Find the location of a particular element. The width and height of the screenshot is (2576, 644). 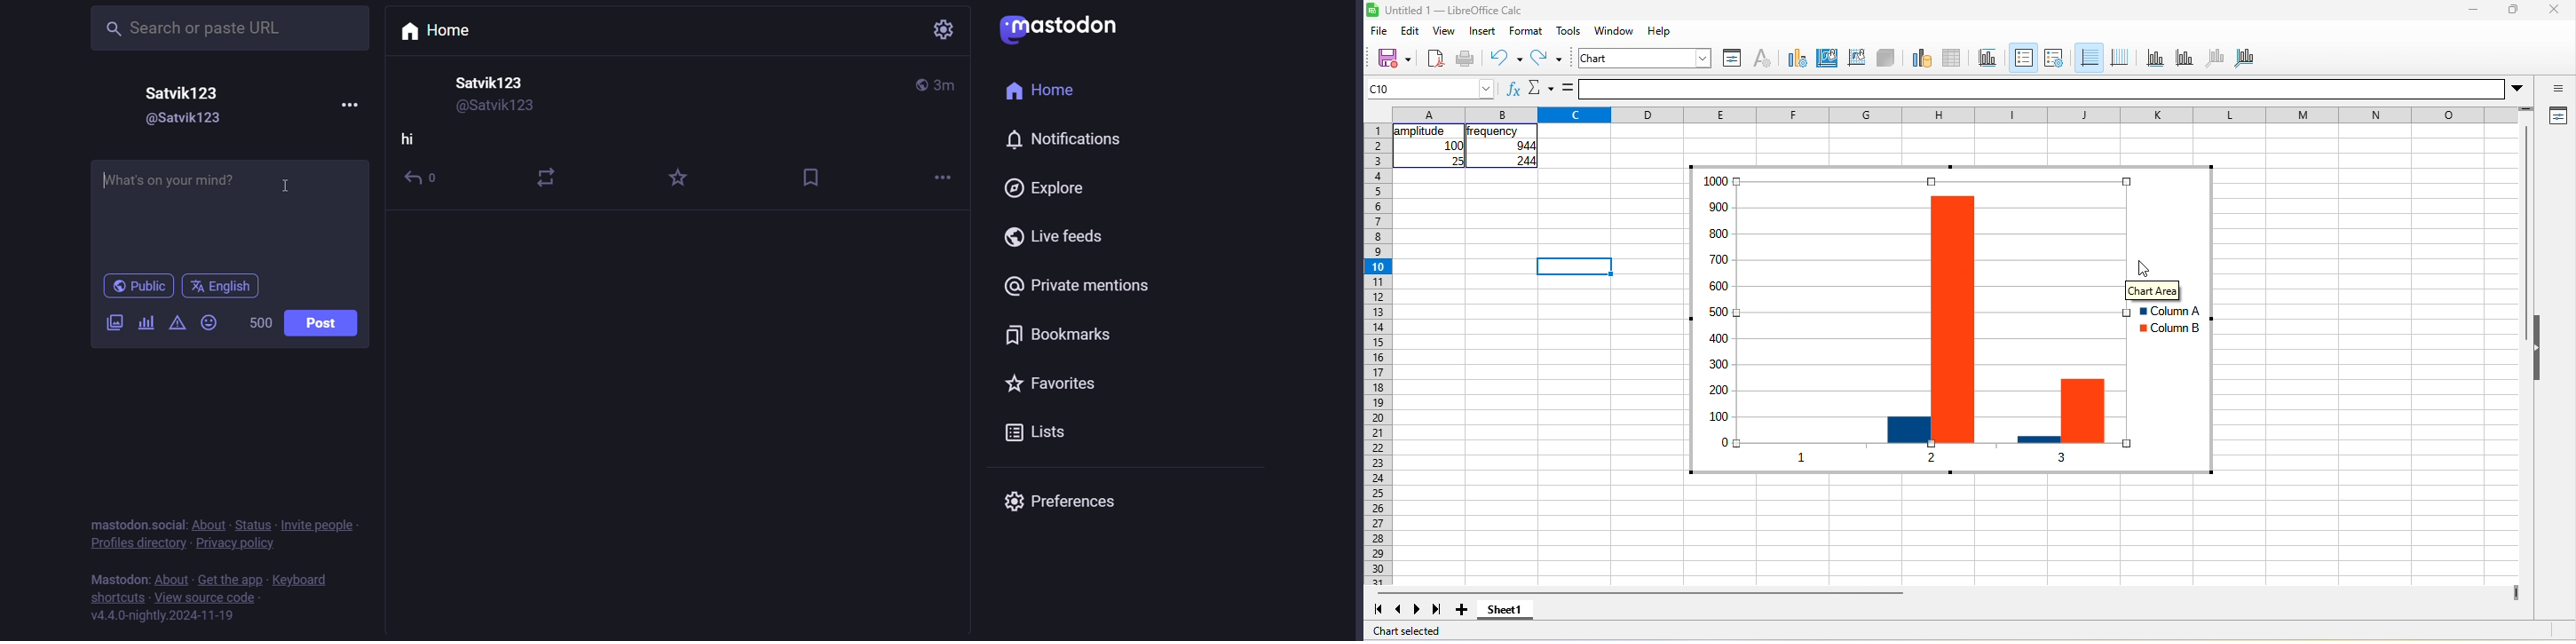

title is located at coordinates (1991, 58).